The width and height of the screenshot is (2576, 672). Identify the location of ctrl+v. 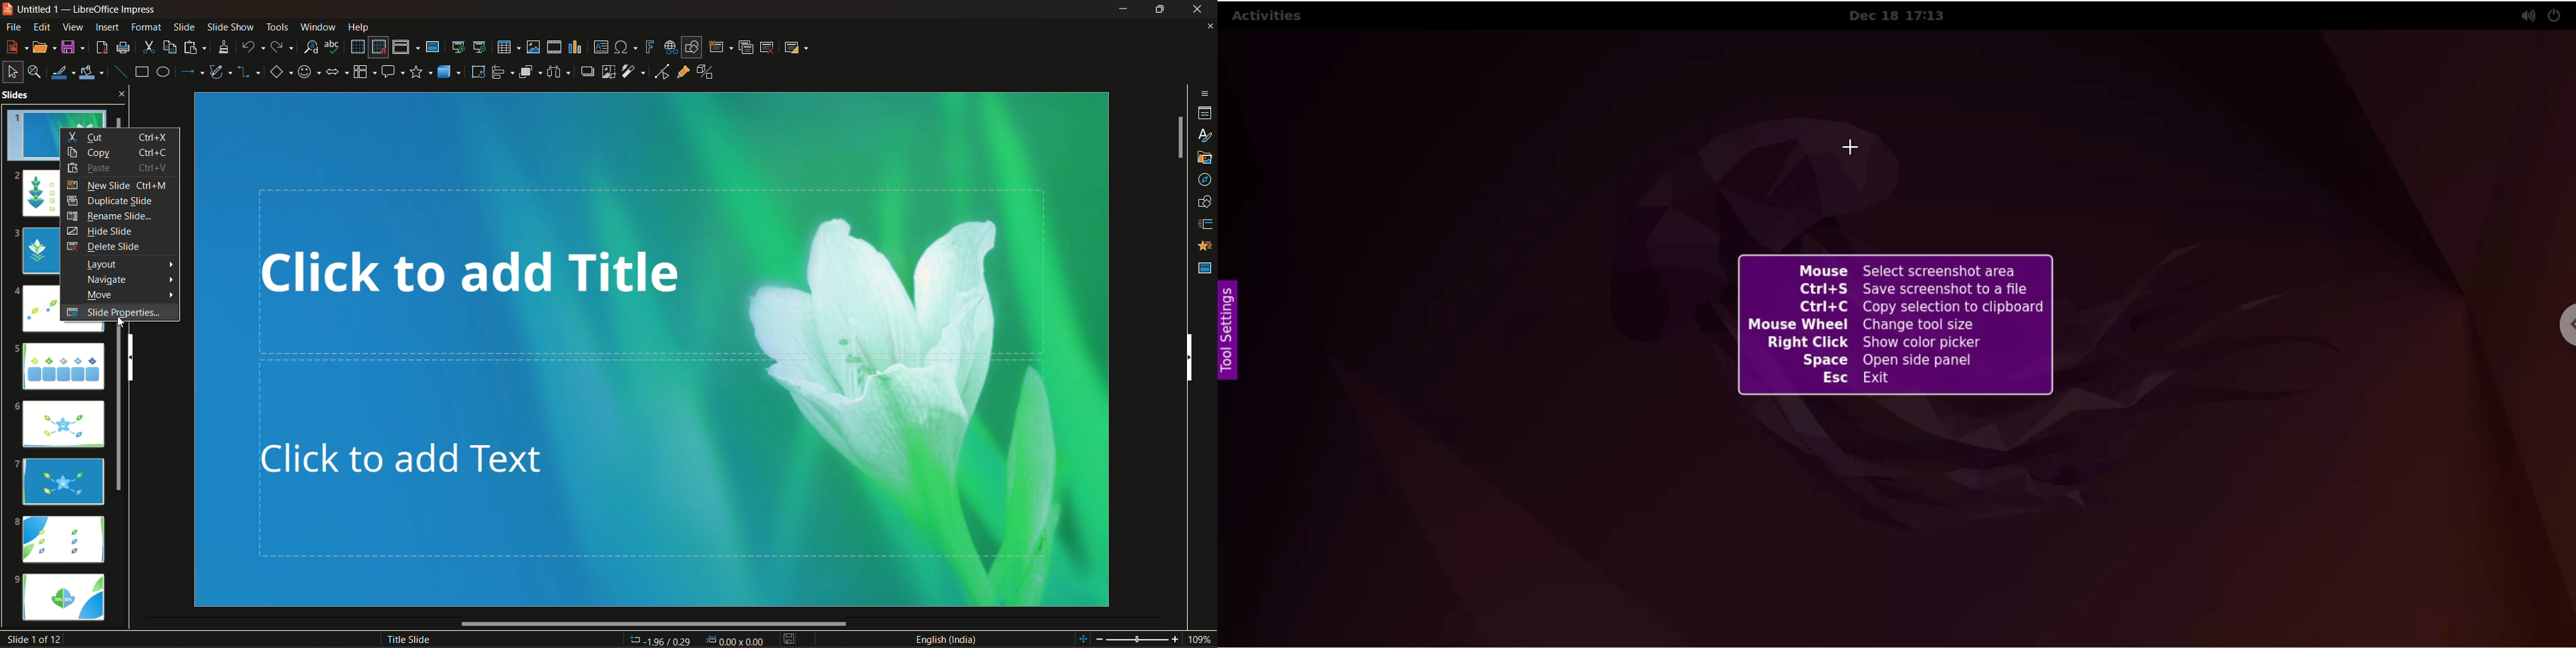
(155, 167).